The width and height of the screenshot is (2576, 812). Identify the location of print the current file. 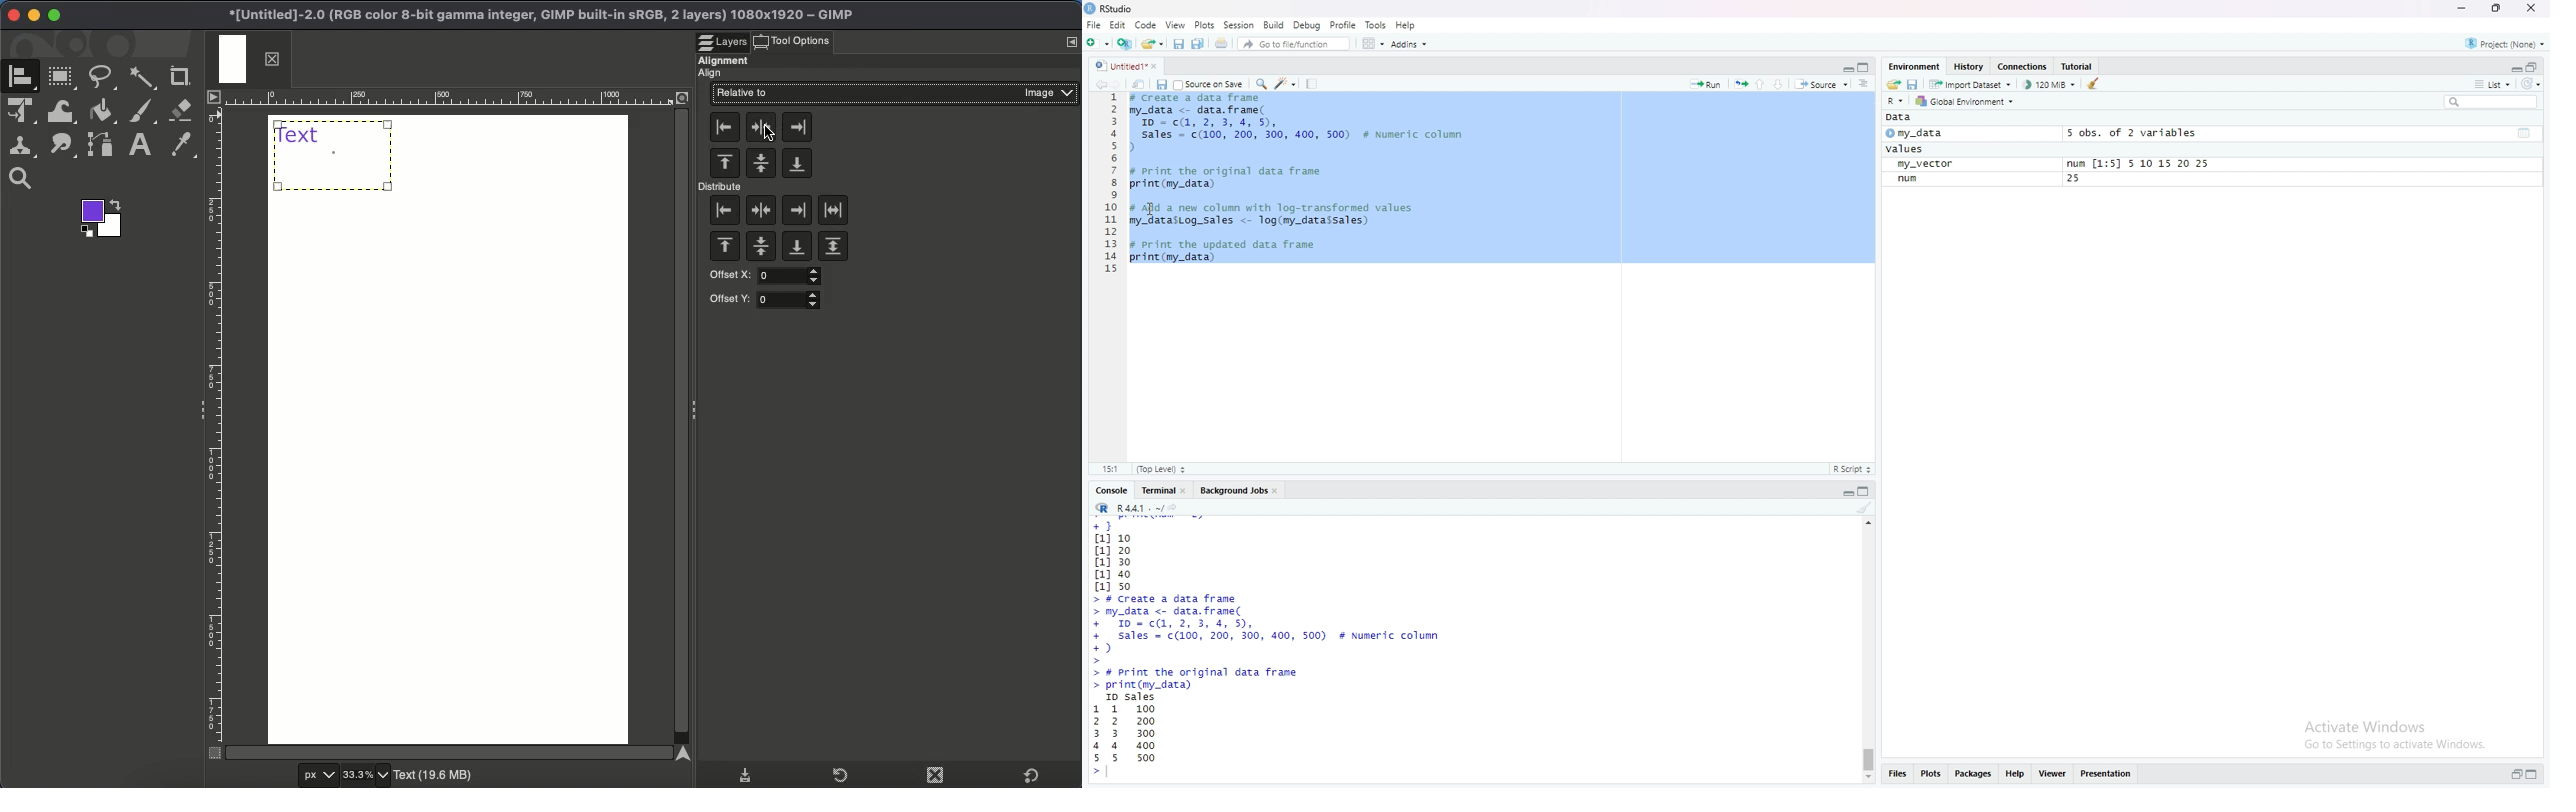
(1223, 44).